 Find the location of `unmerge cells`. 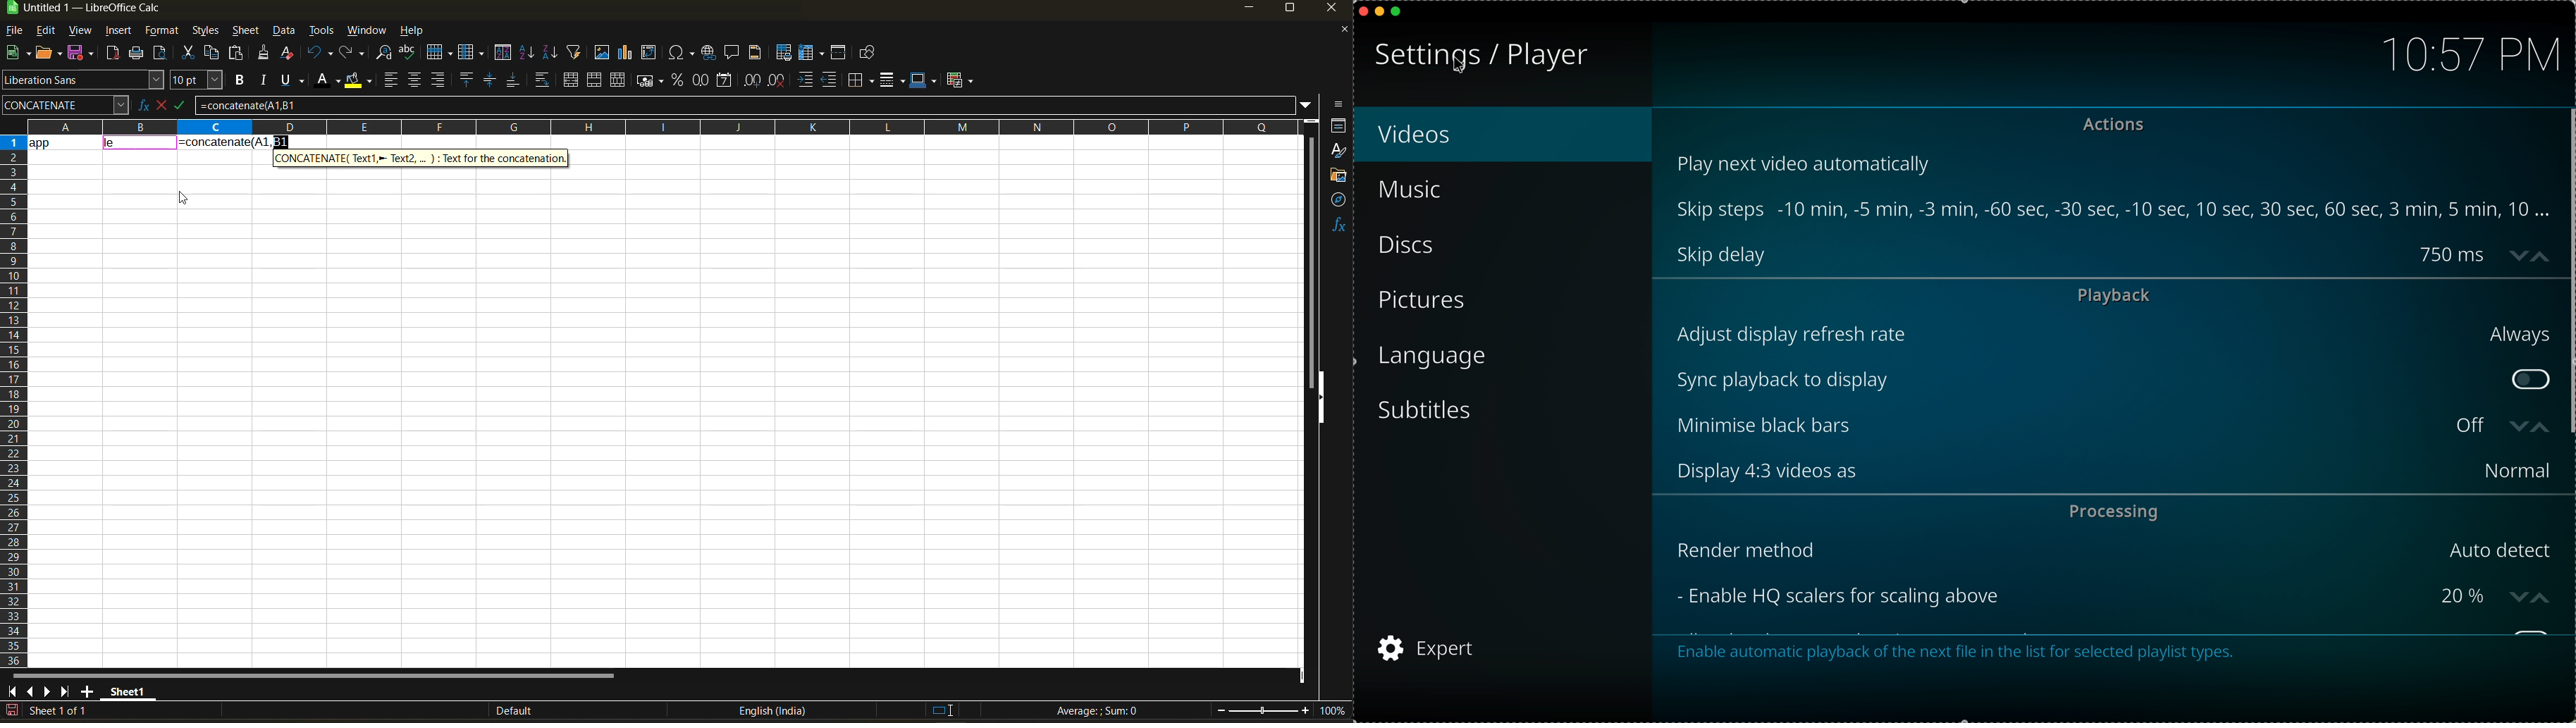

unmerge cells is located at coordinates (620, 80).